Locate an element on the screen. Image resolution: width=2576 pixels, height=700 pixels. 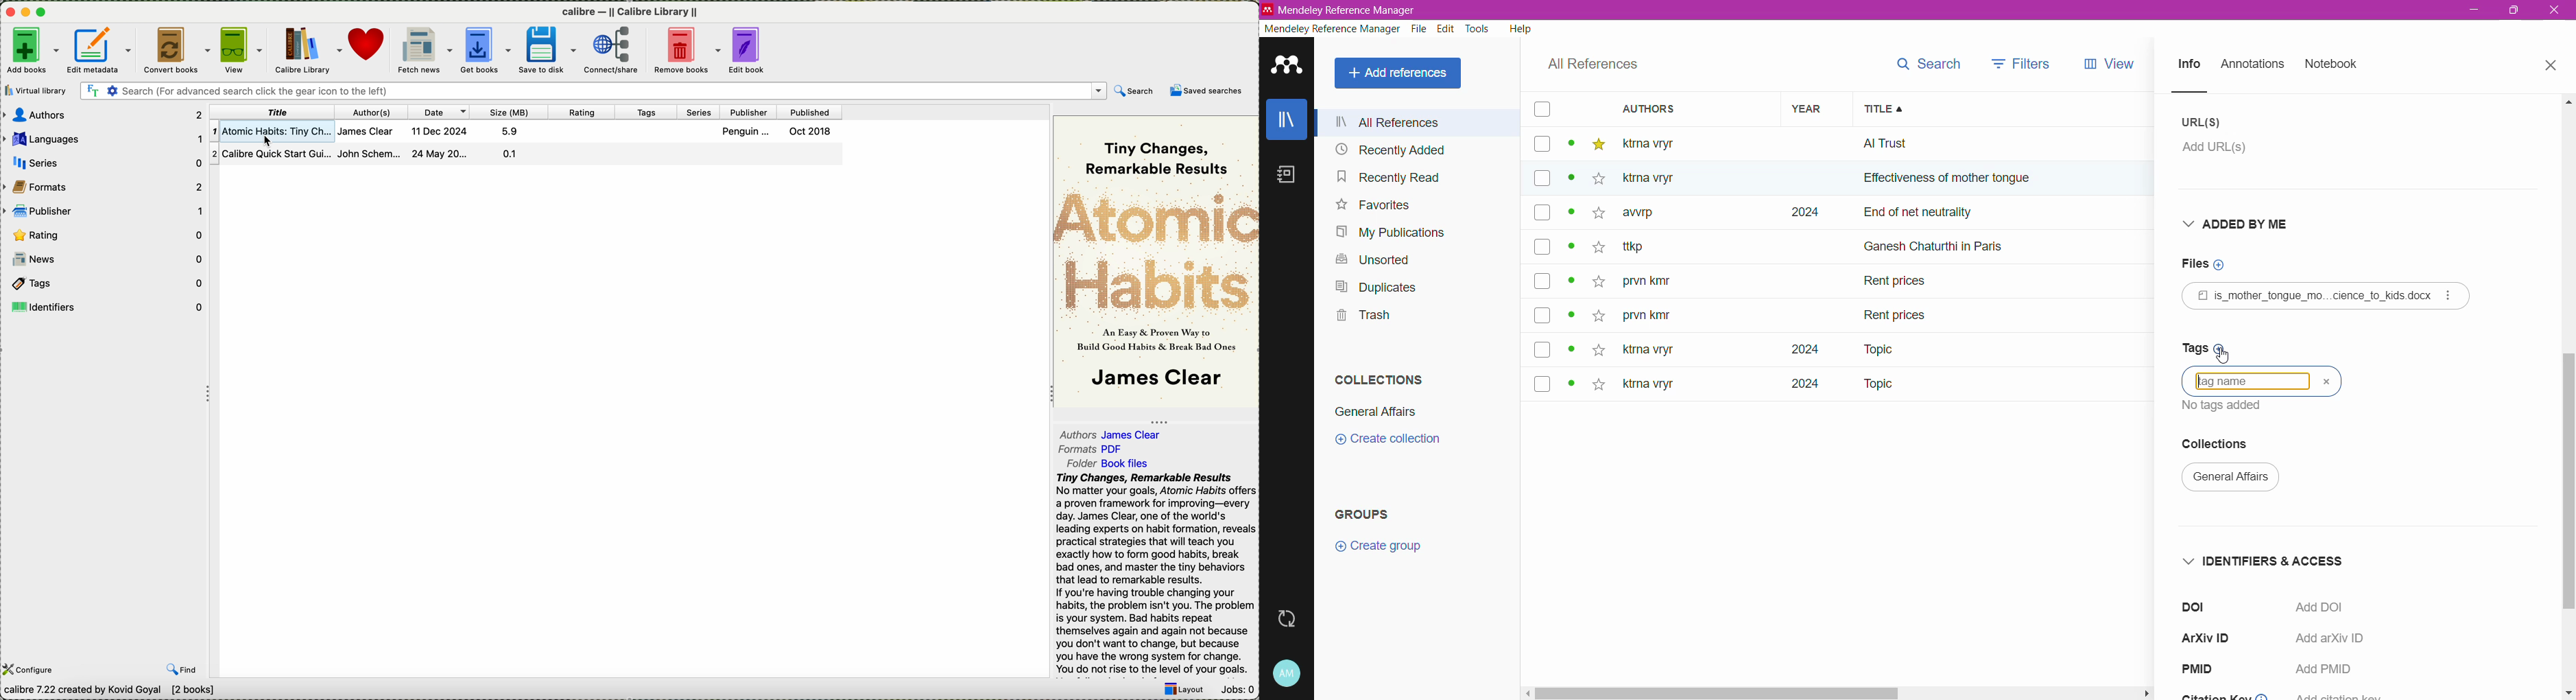
Click to Add DOI is located at coordinates (2324, 609).